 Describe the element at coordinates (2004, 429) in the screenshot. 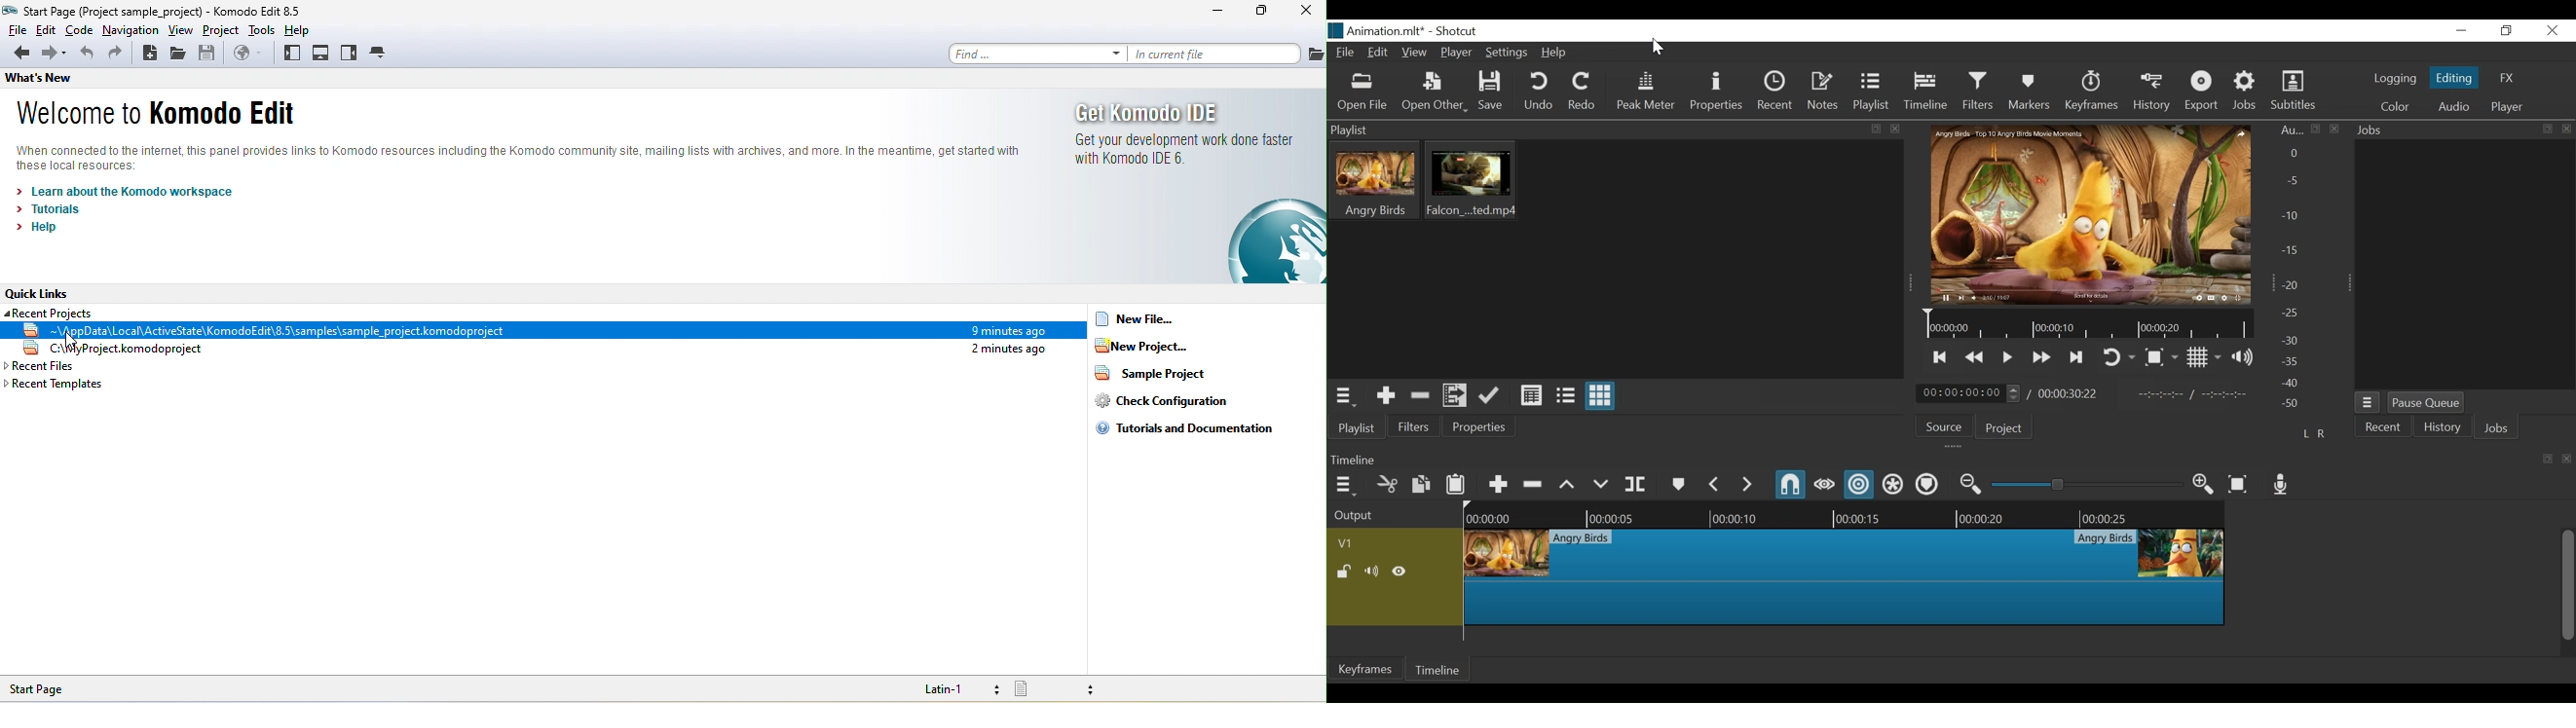

I see `Project` at that location.